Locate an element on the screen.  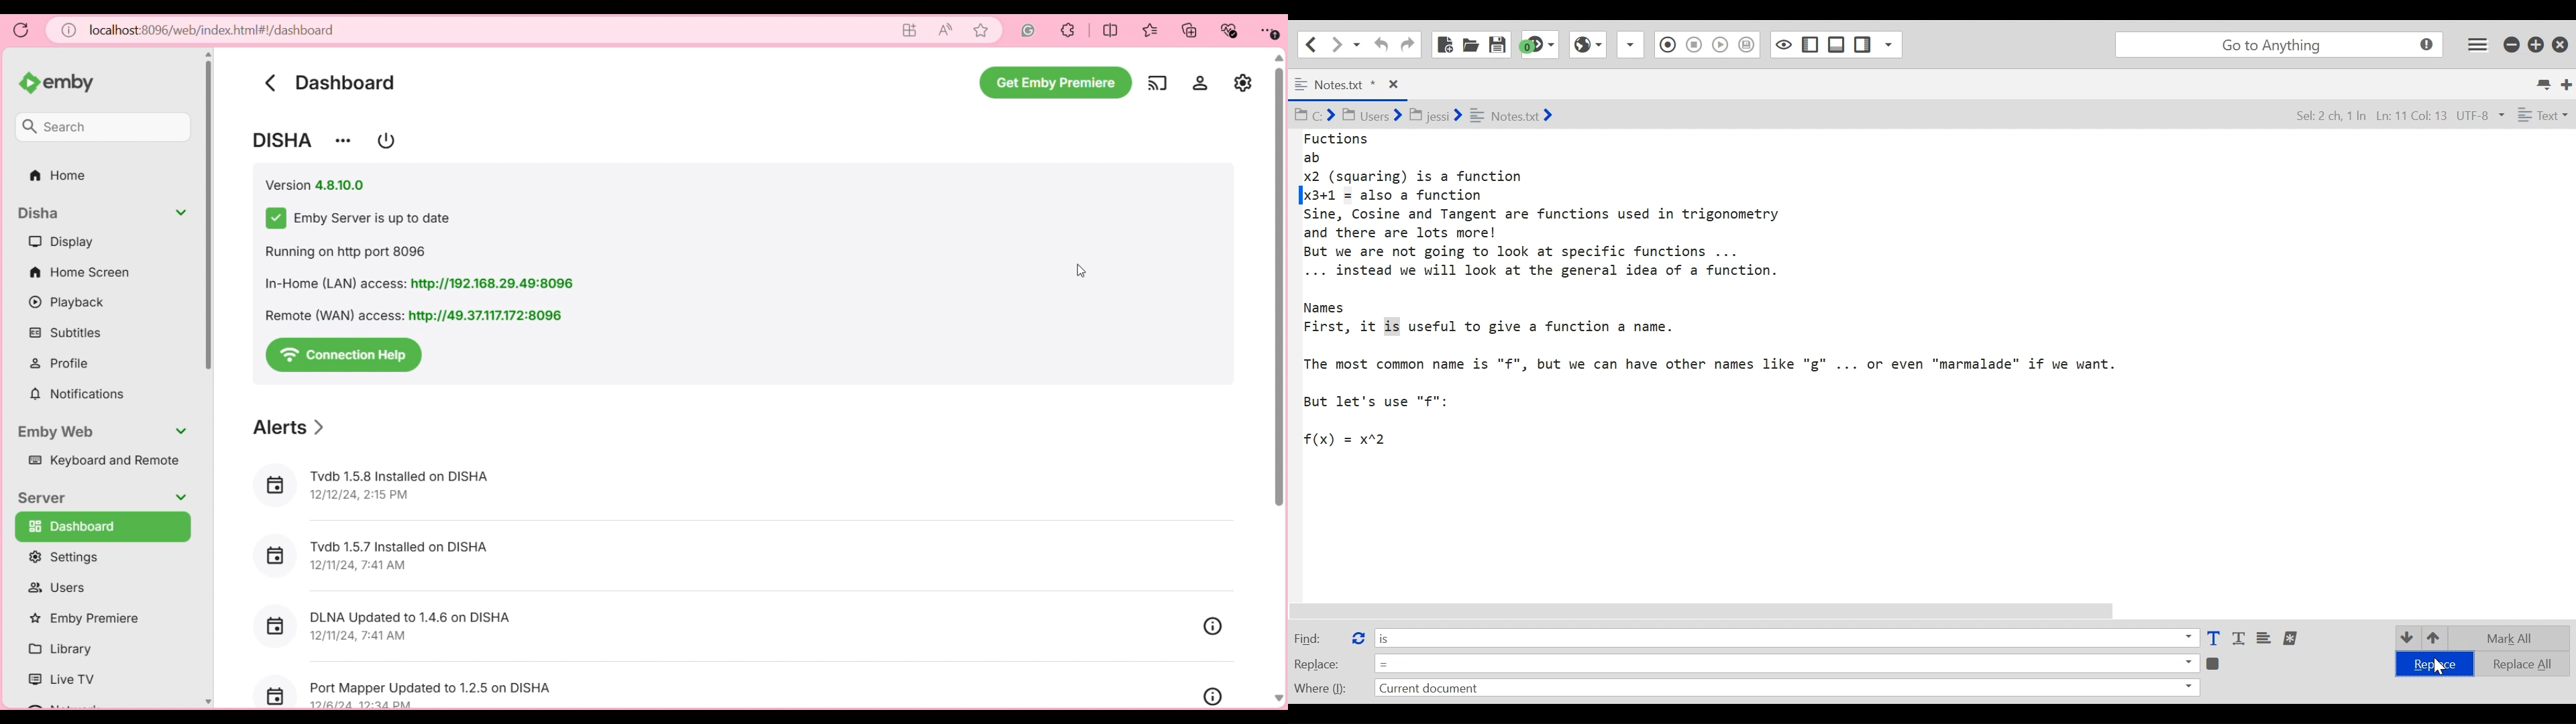
Live TV is located at coordinates (99, 678).